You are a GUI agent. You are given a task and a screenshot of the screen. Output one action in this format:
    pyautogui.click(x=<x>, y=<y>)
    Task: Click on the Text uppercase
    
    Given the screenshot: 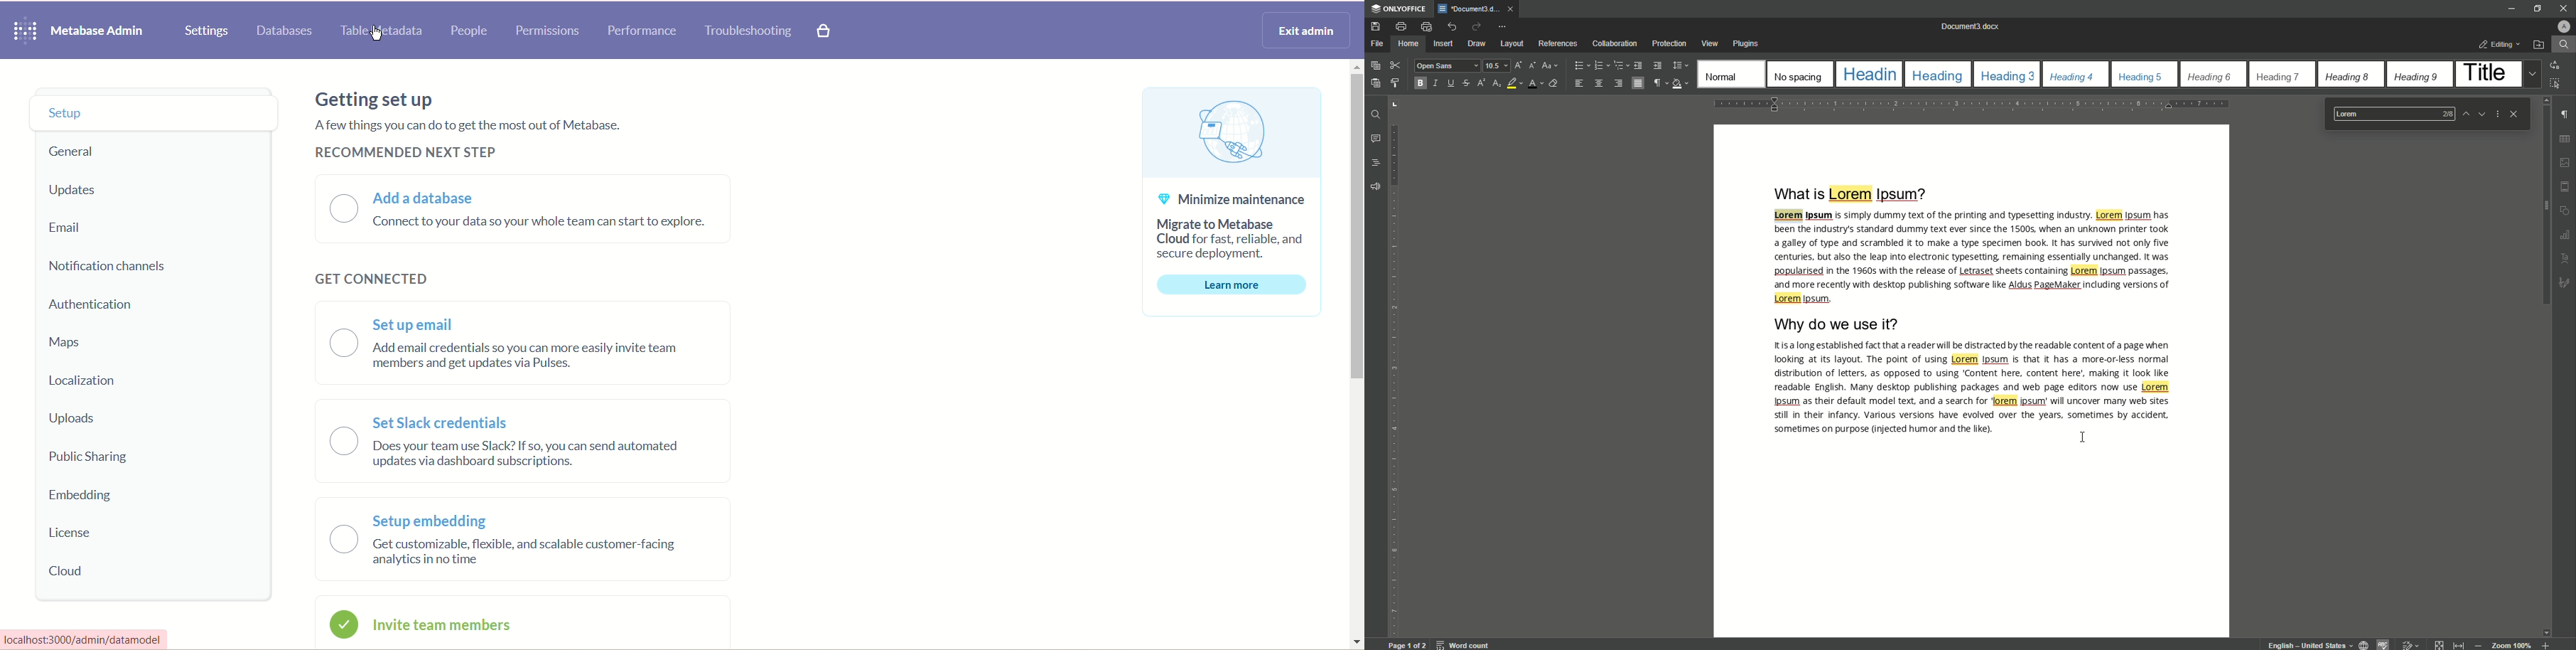 What is the action you would take?
    pyautogui.click(x=2567, y=259)
    